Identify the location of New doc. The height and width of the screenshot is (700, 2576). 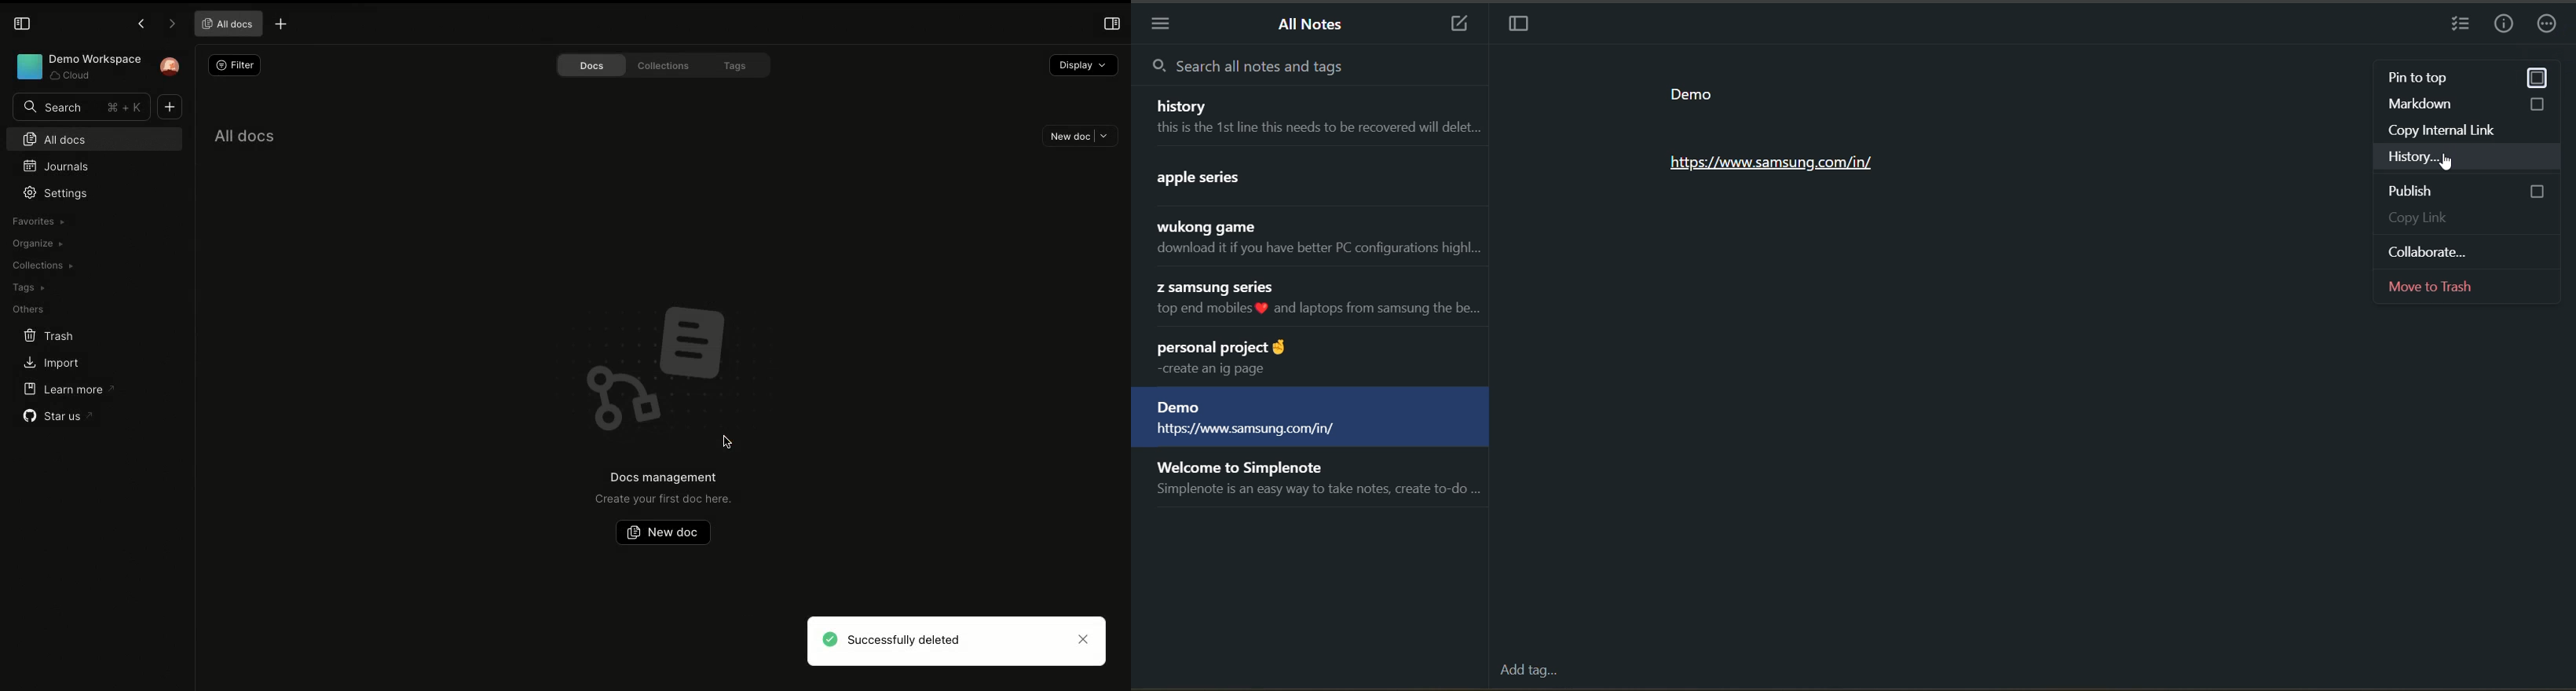
(1081, 136).